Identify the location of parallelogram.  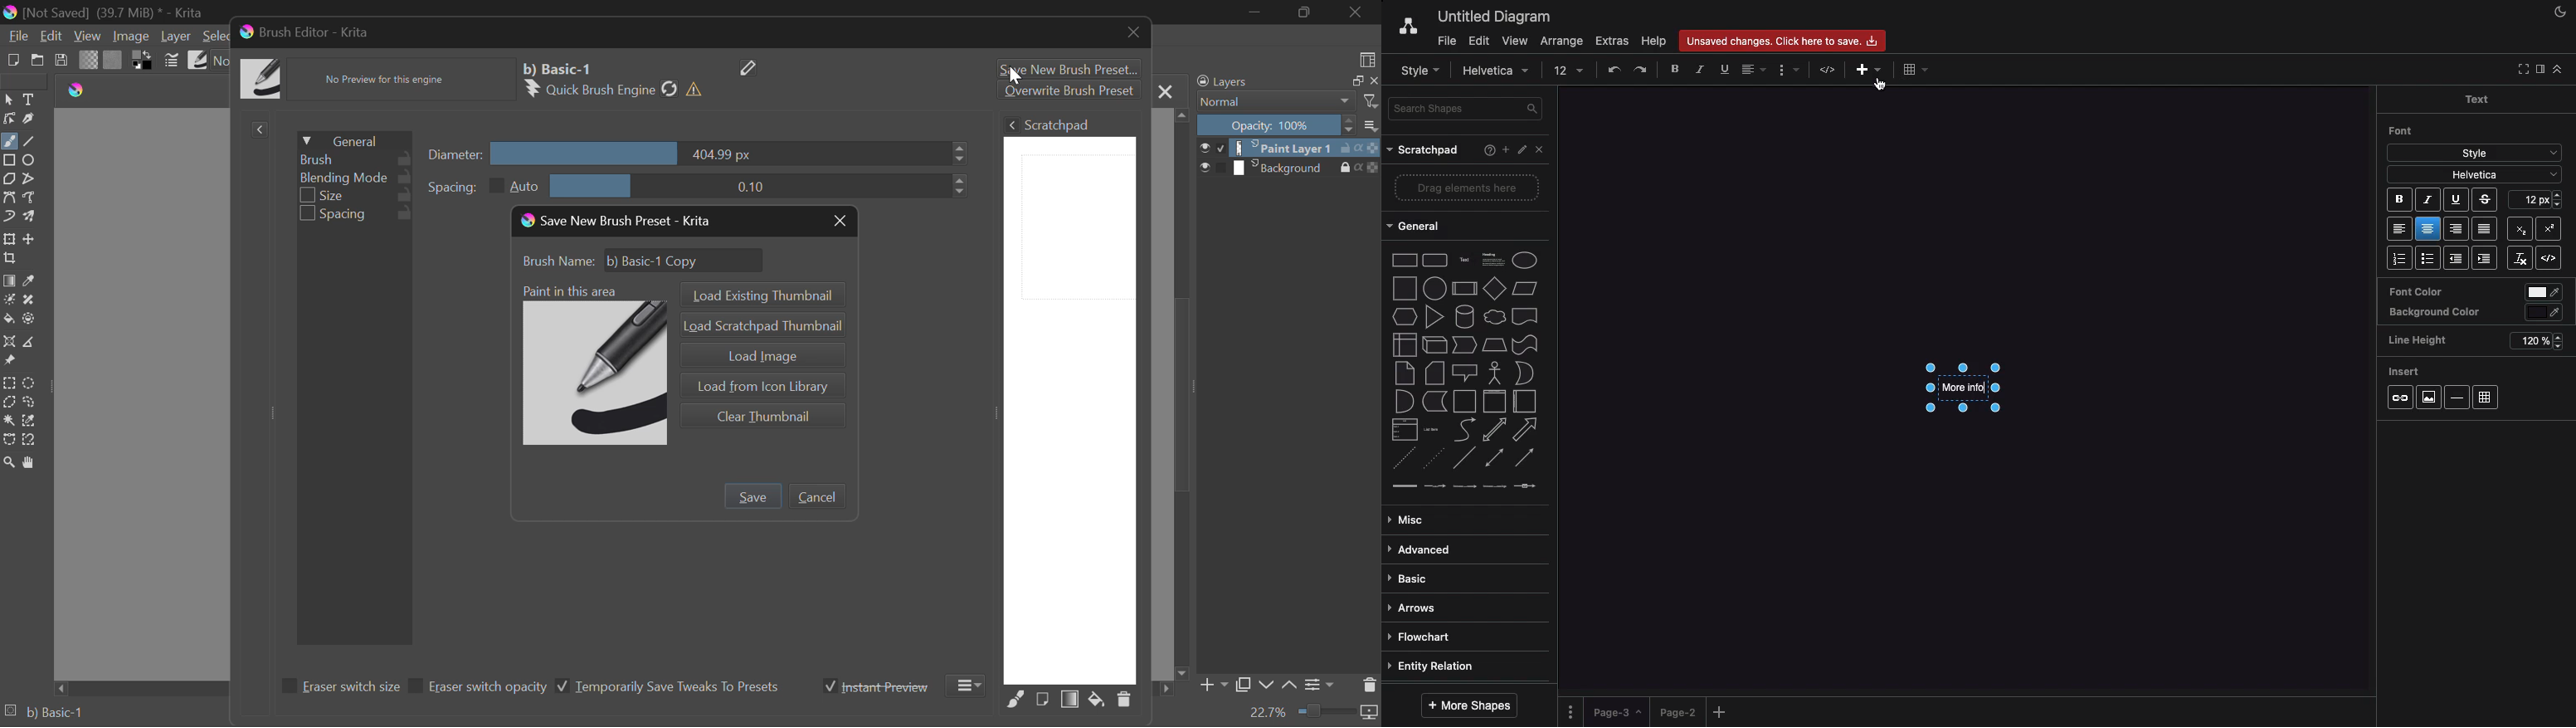
(1525, 288).